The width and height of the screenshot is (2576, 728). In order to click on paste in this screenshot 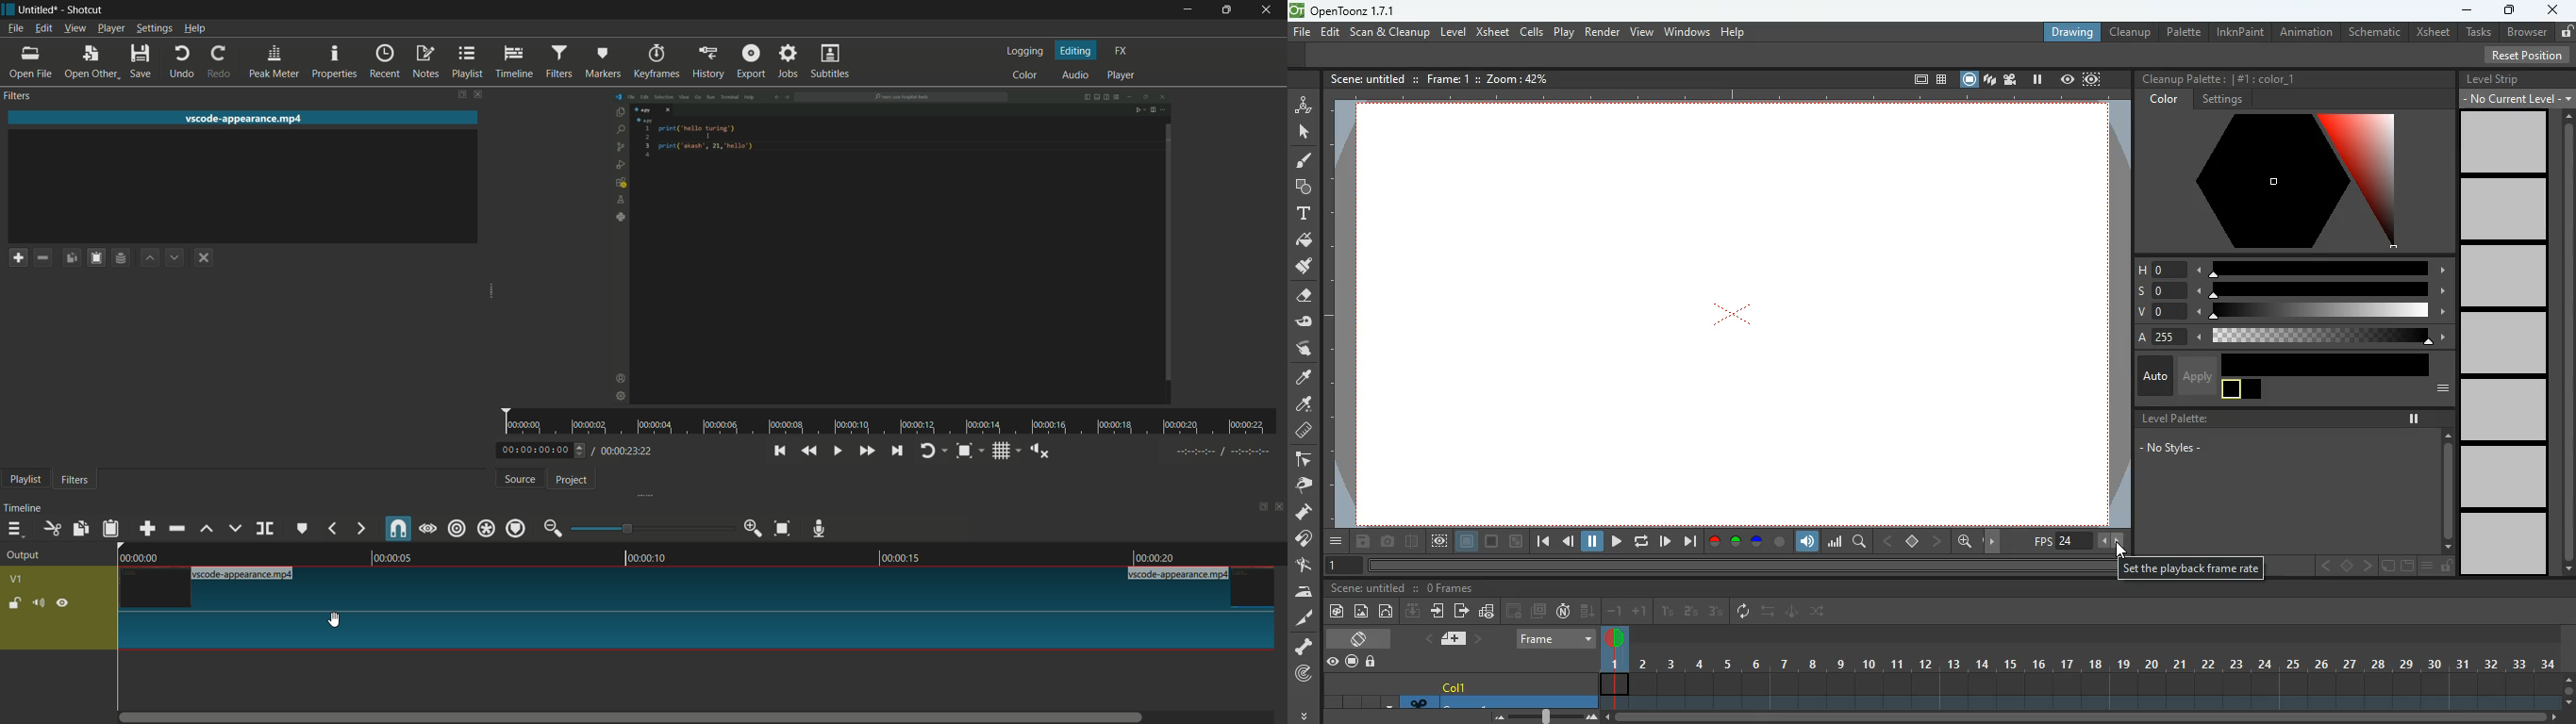, I will do `click(111, 529)`.